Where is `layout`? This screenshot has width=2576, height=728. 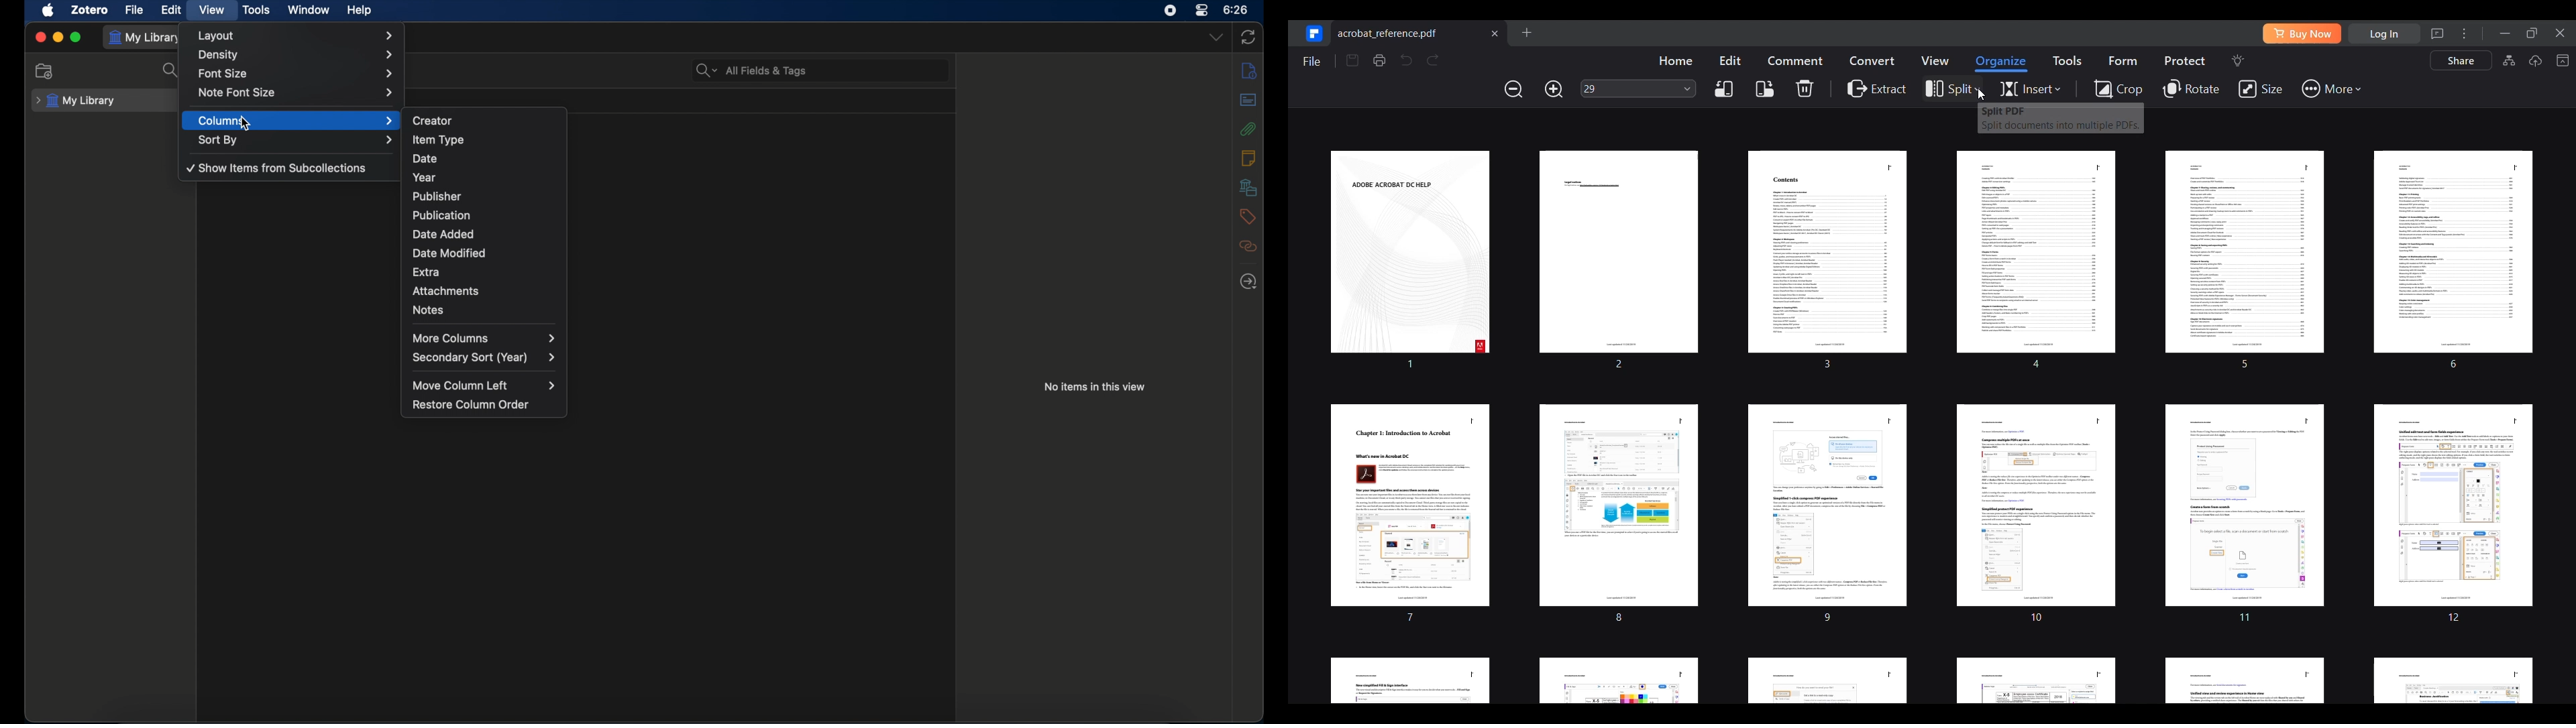 layout is located at coordinates (299, 36).